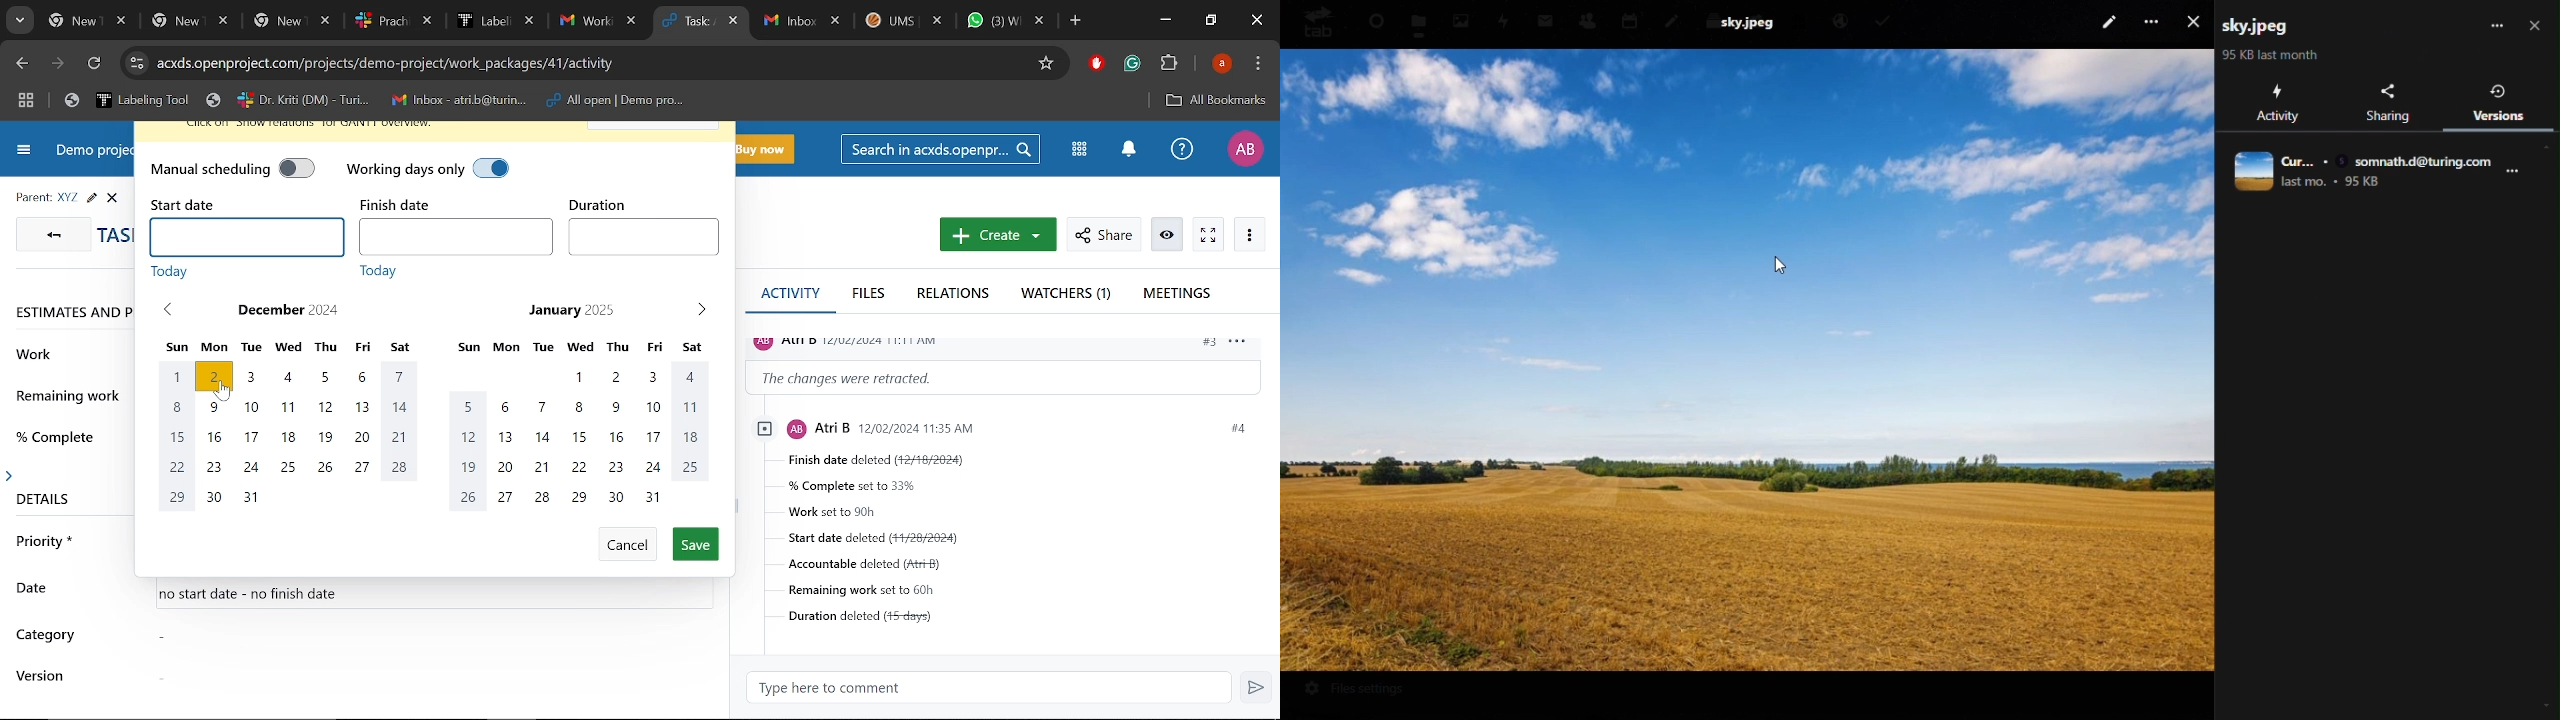  What do you see at coordinates (772, 150) in the screenshot?
I see `Buy now` at bounding box center [772, 150].